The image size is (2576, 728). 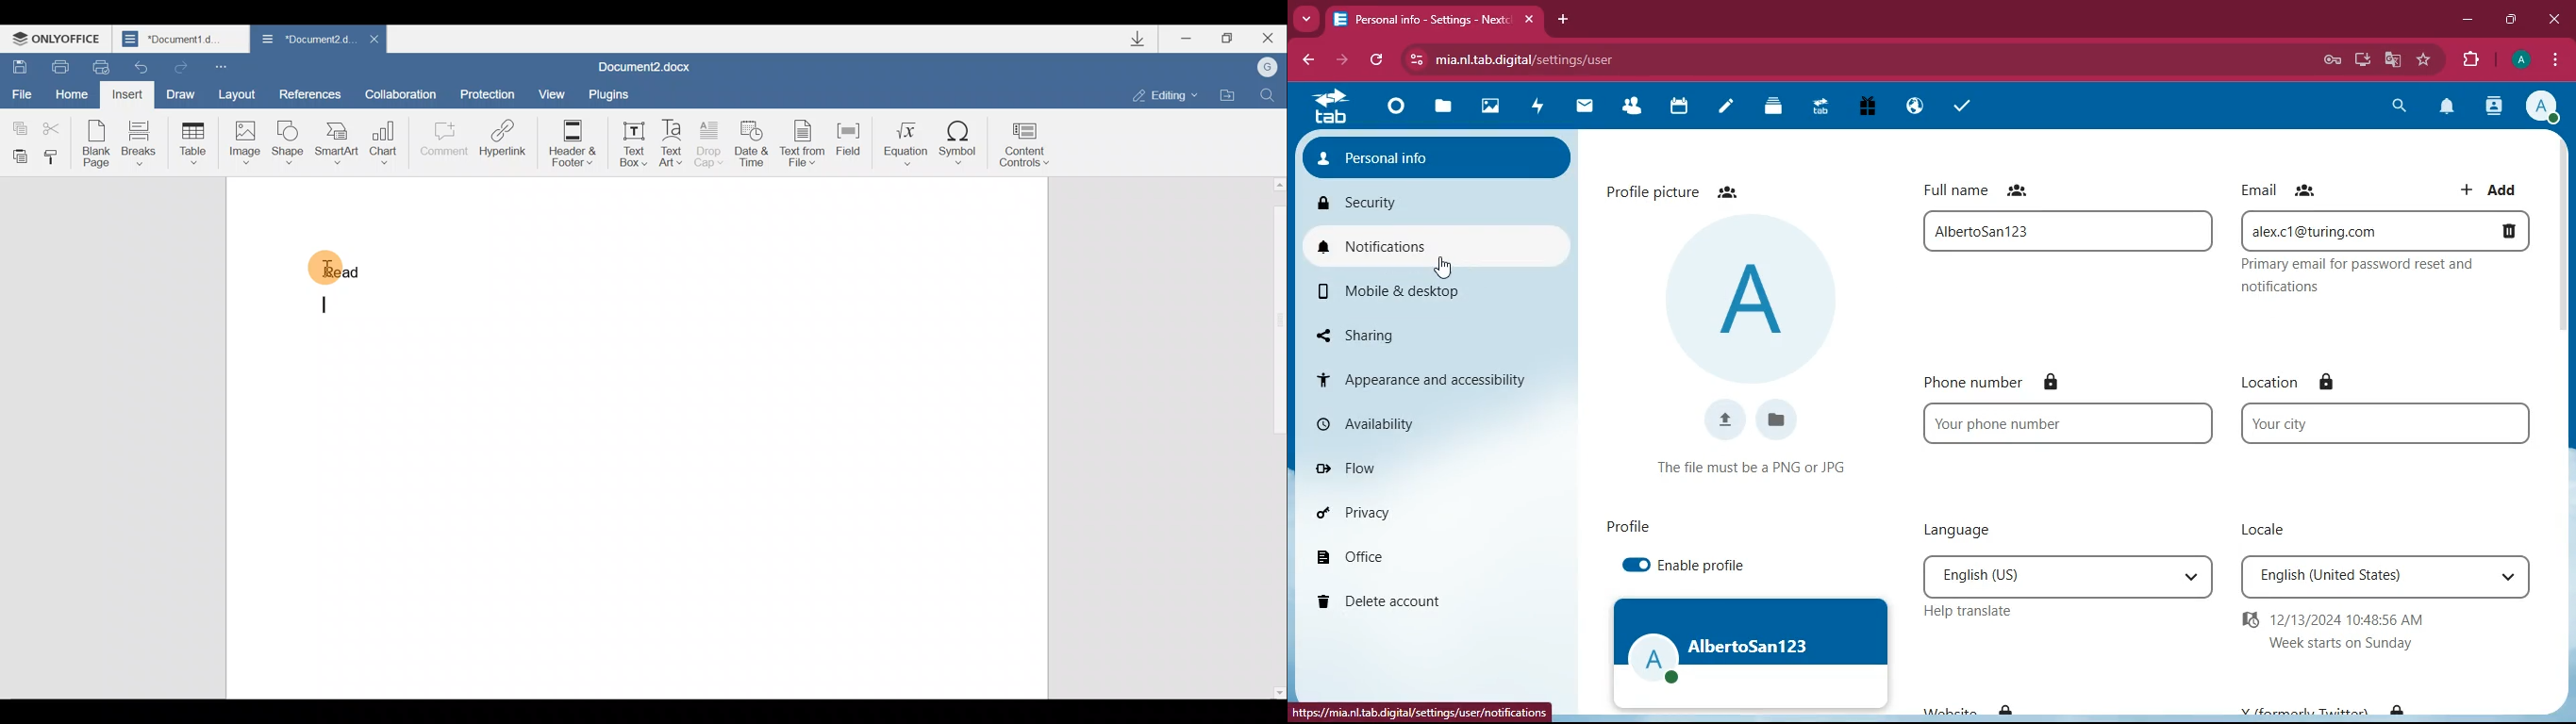 I want to click on Copy, so click(x=17, y=121).